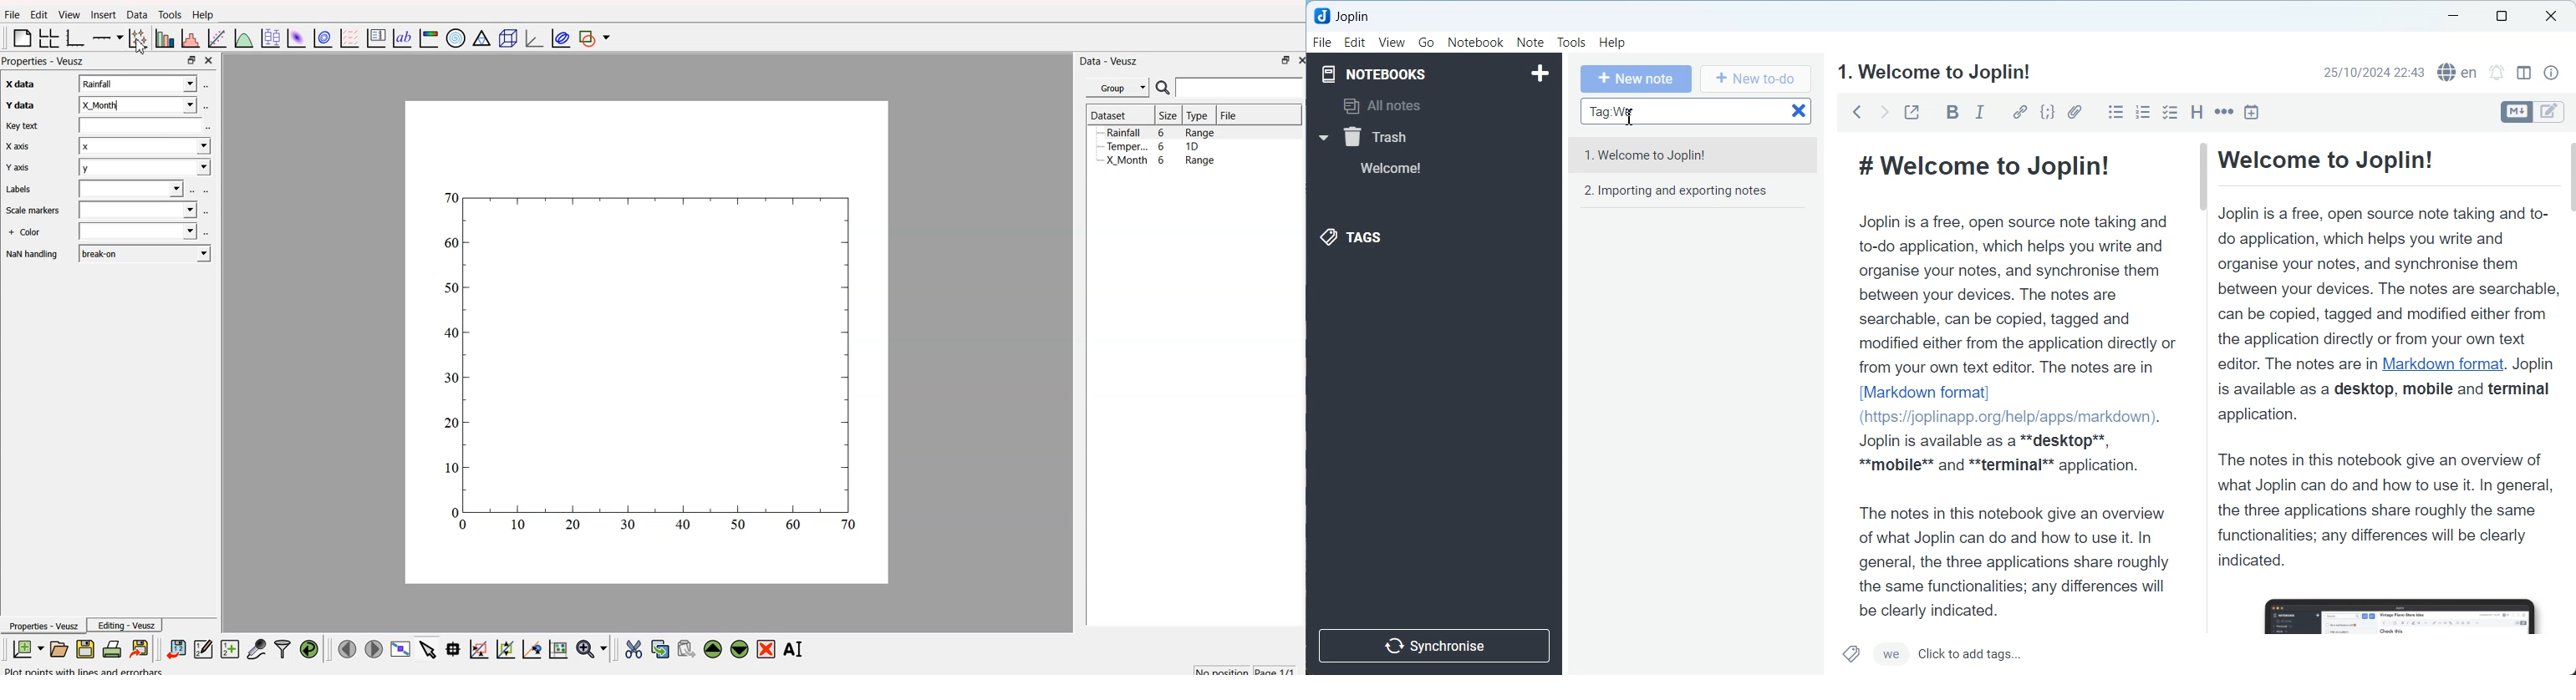  What do you see at coordinates (1392, 43) in the screenshot?
I see `View` at bounding box center [1392, 43].